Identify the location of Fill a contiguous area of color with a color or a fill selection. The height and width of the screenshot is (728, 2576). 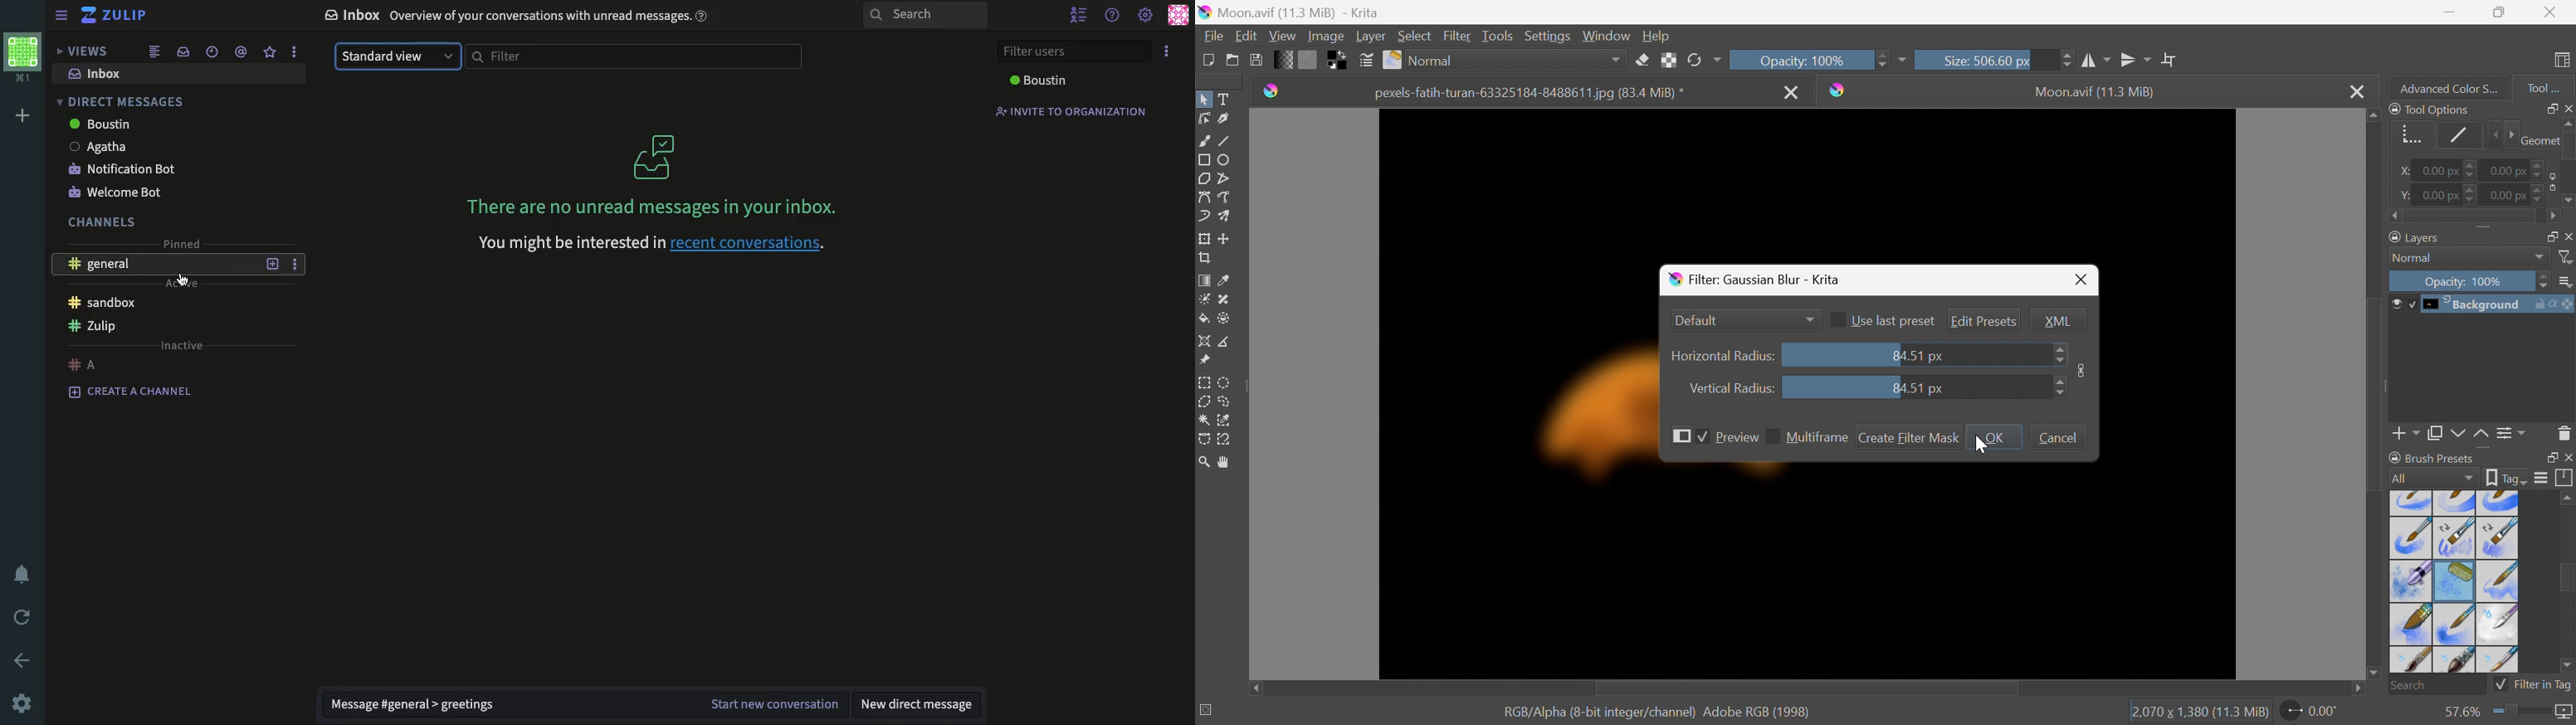
(1204, 318).